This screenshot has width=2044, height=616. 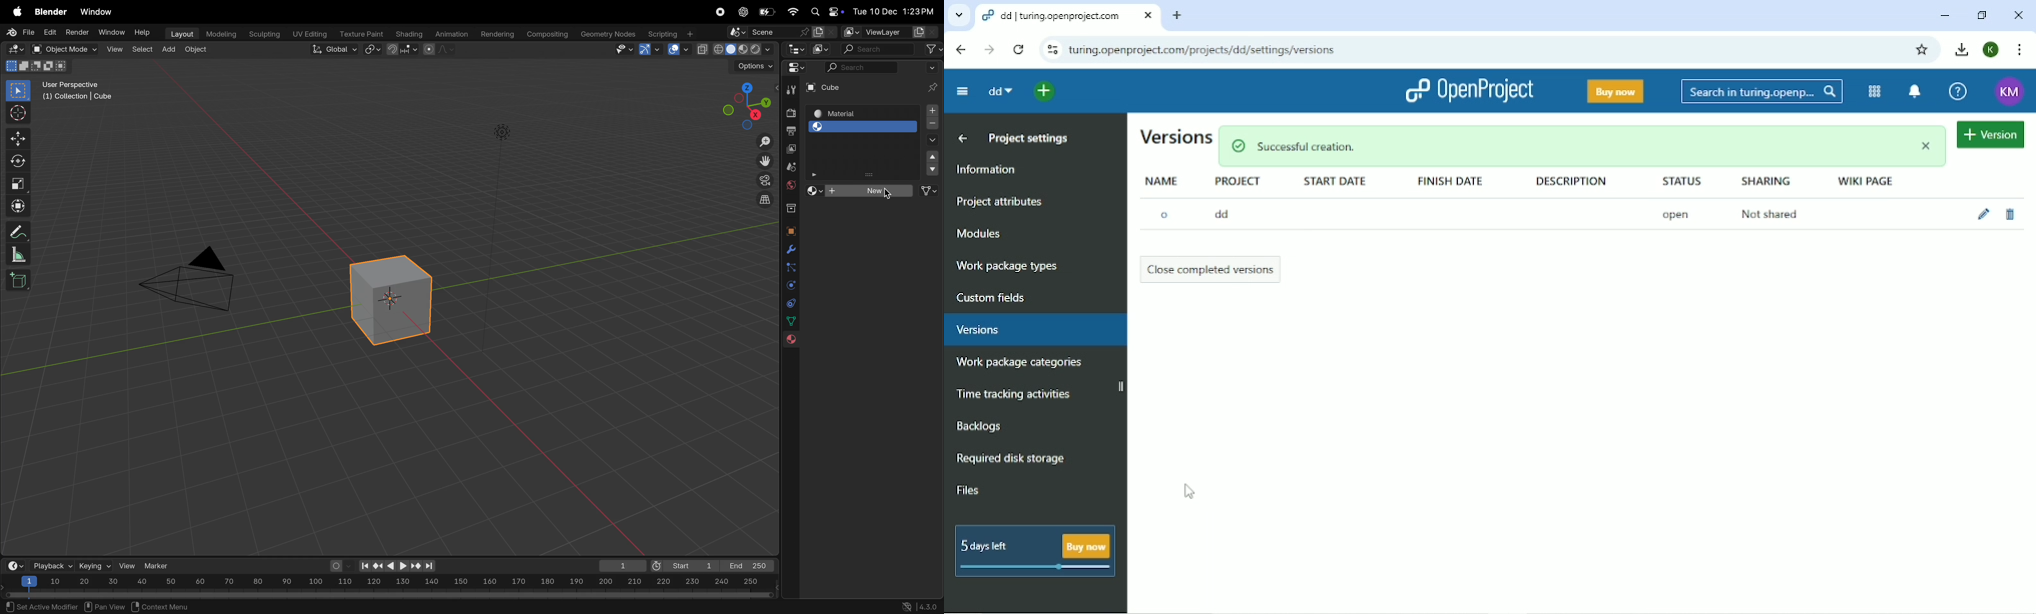 I want to click on options, so click(x=749, y=66).